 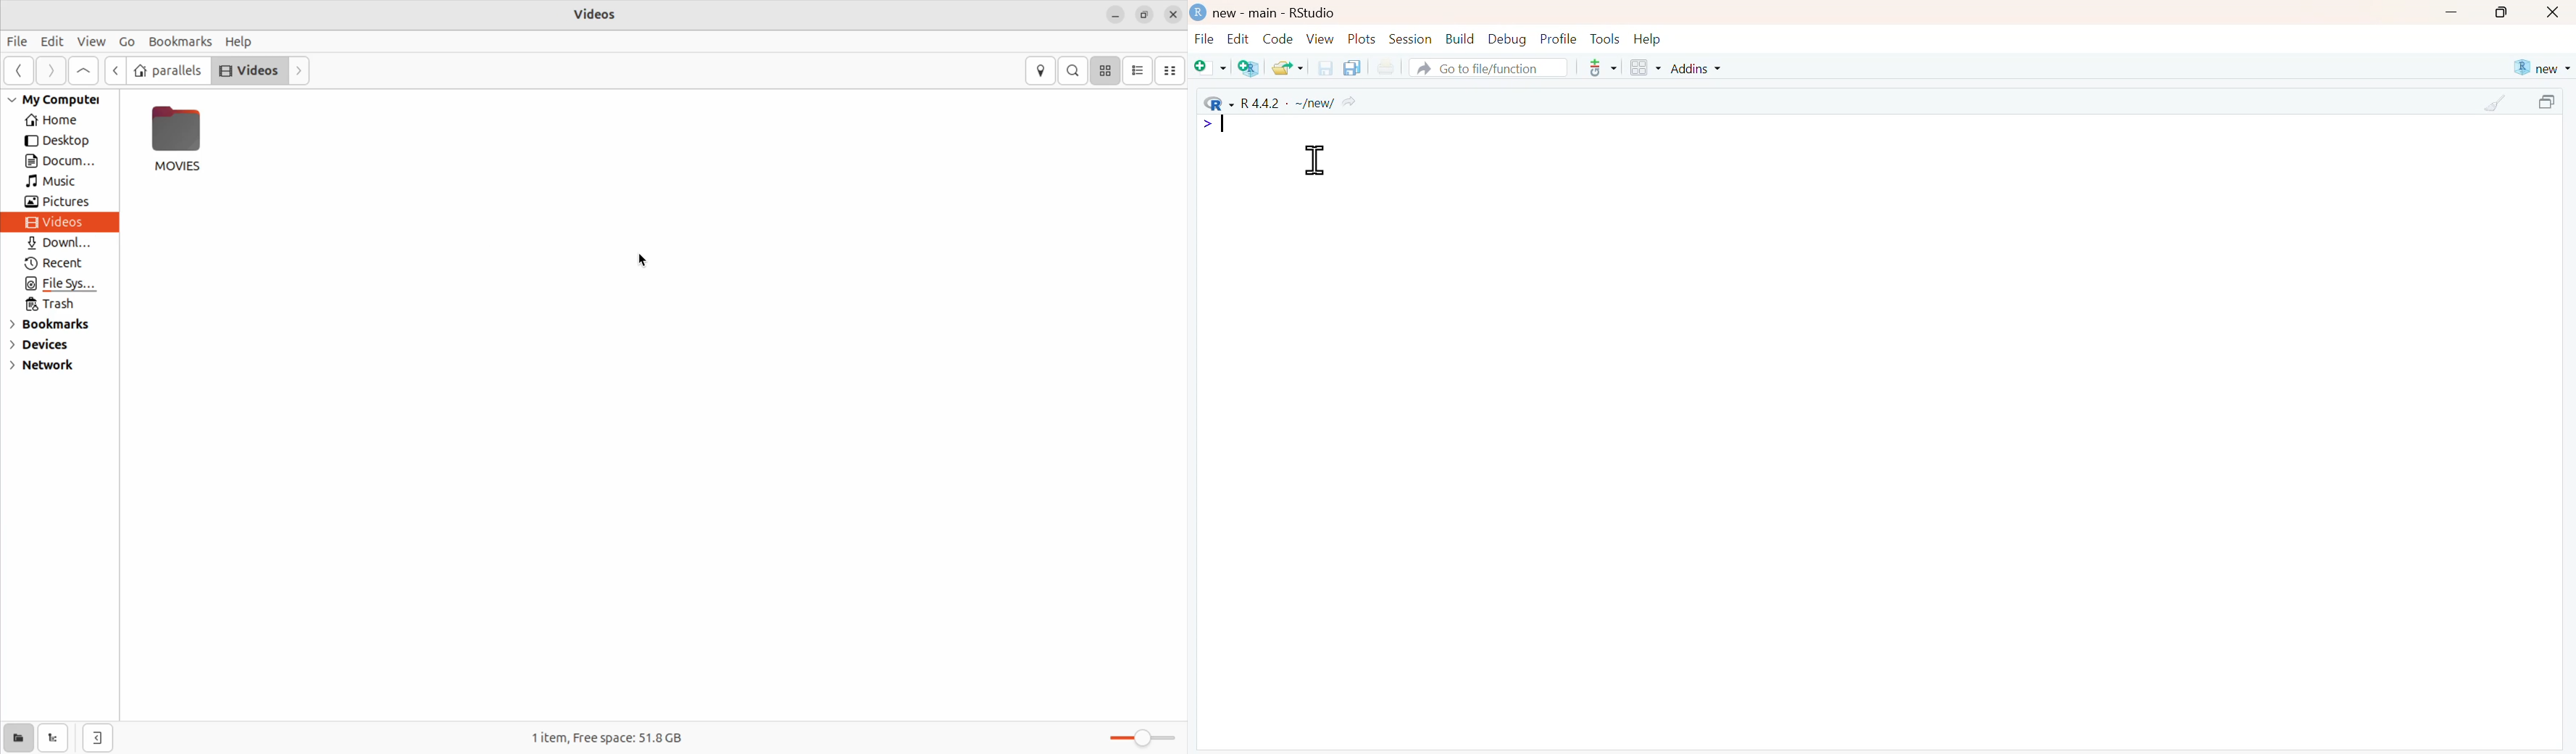 I want to click on My Computer, so click(x=62, y=102).